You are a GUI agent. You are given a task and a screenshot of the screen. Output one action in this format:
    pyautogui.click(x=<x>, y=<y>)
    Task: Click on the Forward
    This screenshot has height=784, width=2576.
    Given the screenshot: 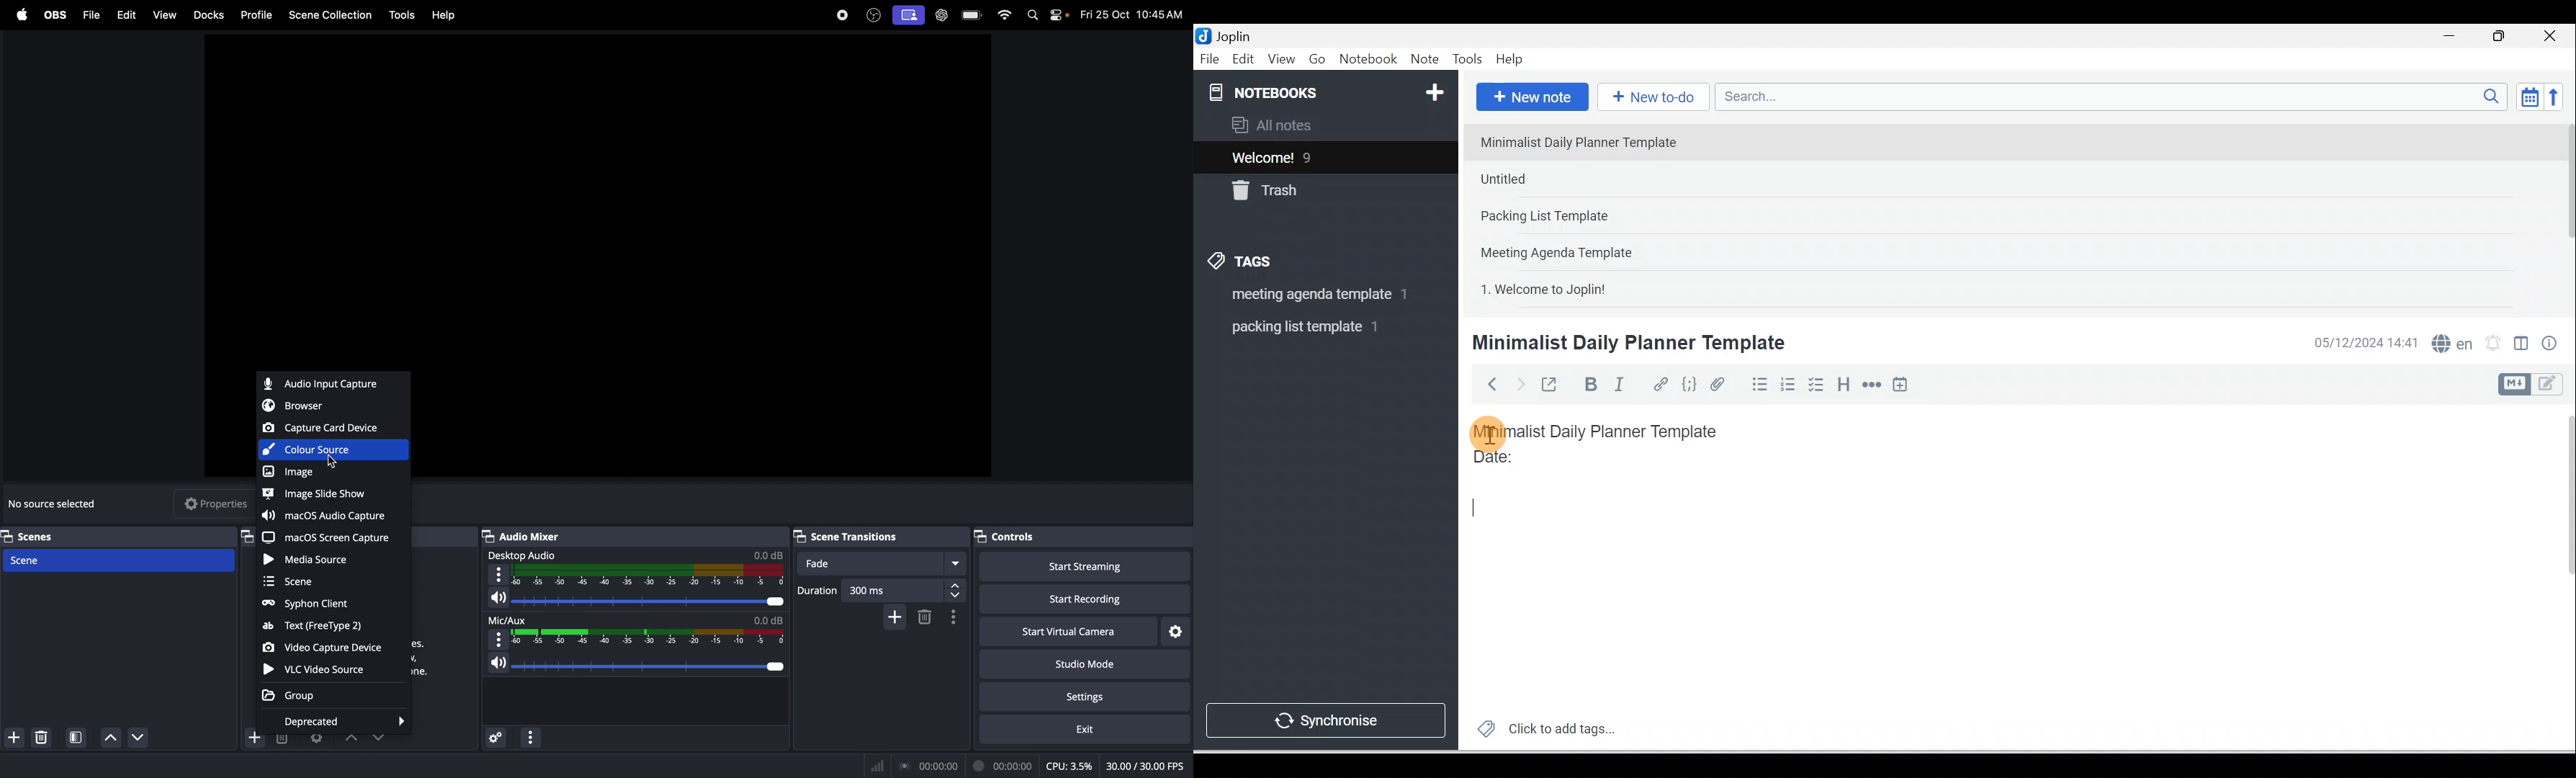 What is the action you would take?
    pyautogui.click(x=1519, y=383)
    